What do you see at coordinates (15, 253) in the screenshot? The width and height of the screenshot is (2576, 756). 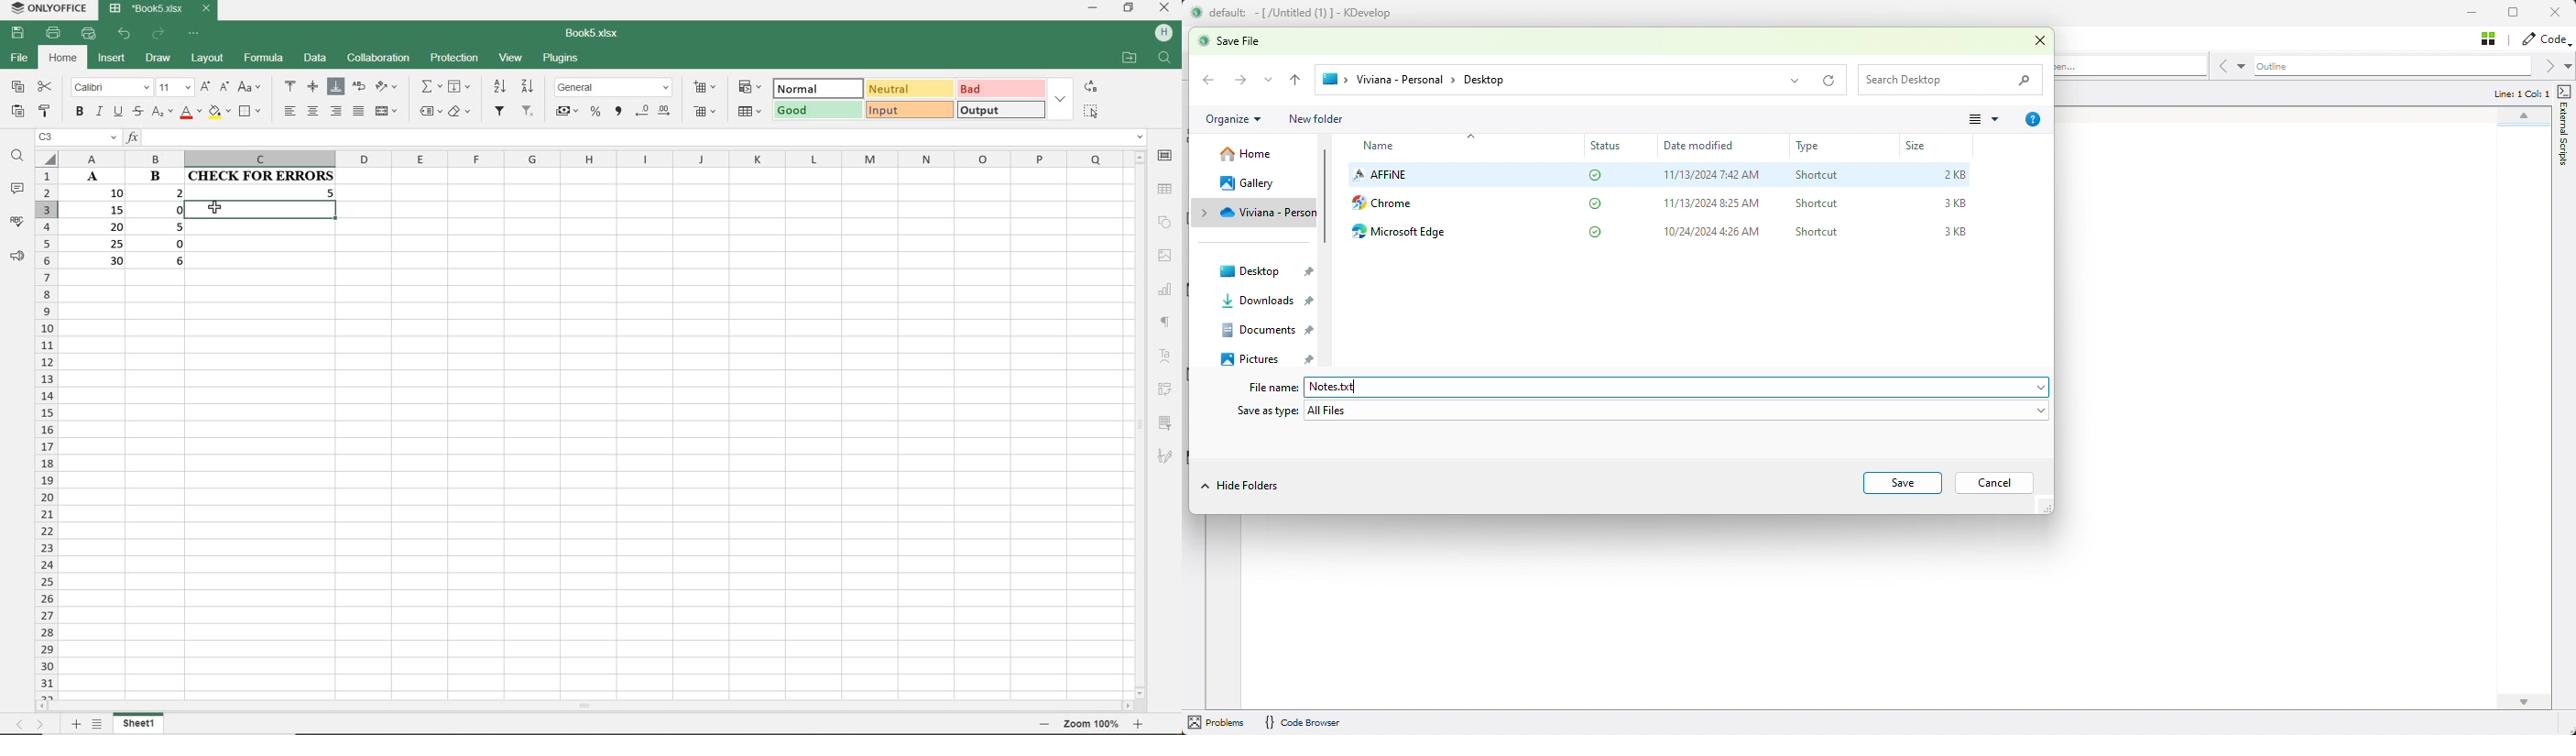 I see `FEEDBACK & SUPPORT` at bounding box center [15, 253].